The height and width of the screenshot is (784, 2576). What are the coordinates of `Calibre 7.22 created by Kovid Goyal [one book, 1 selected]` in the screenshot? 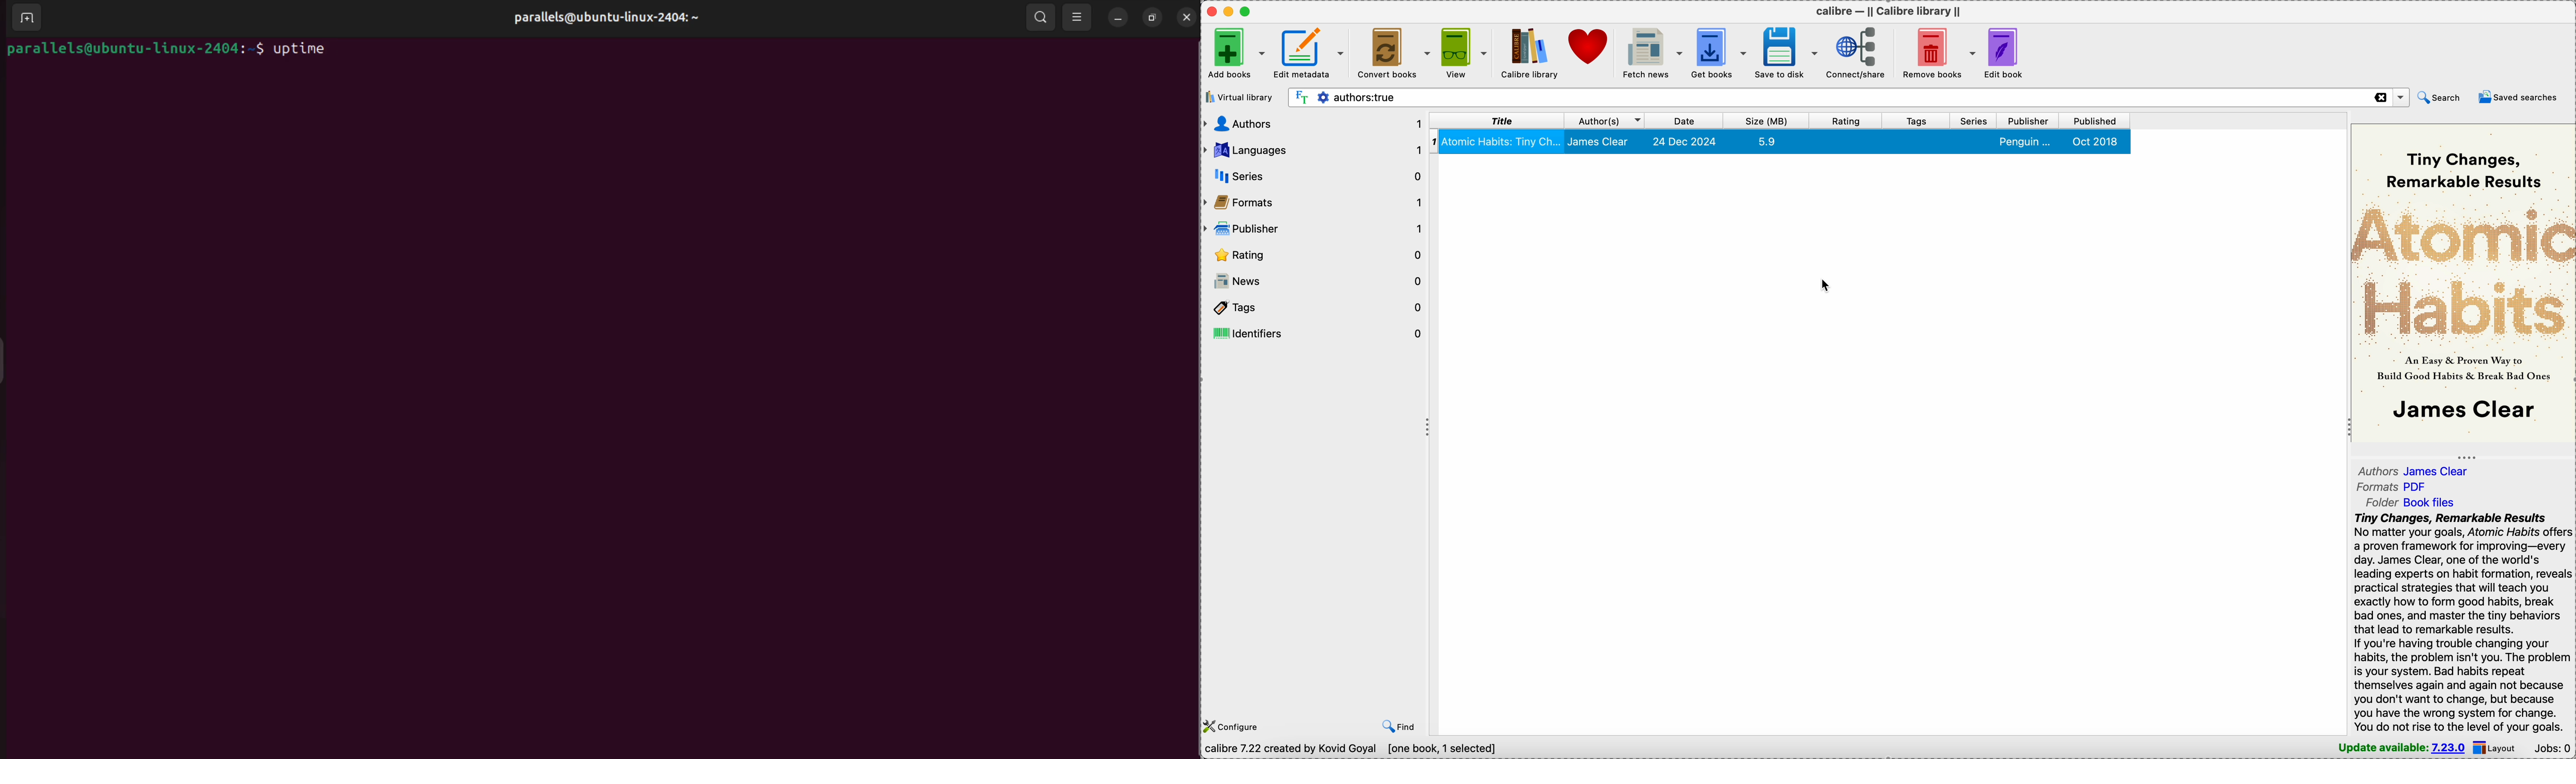 It's located at (1349, 750).